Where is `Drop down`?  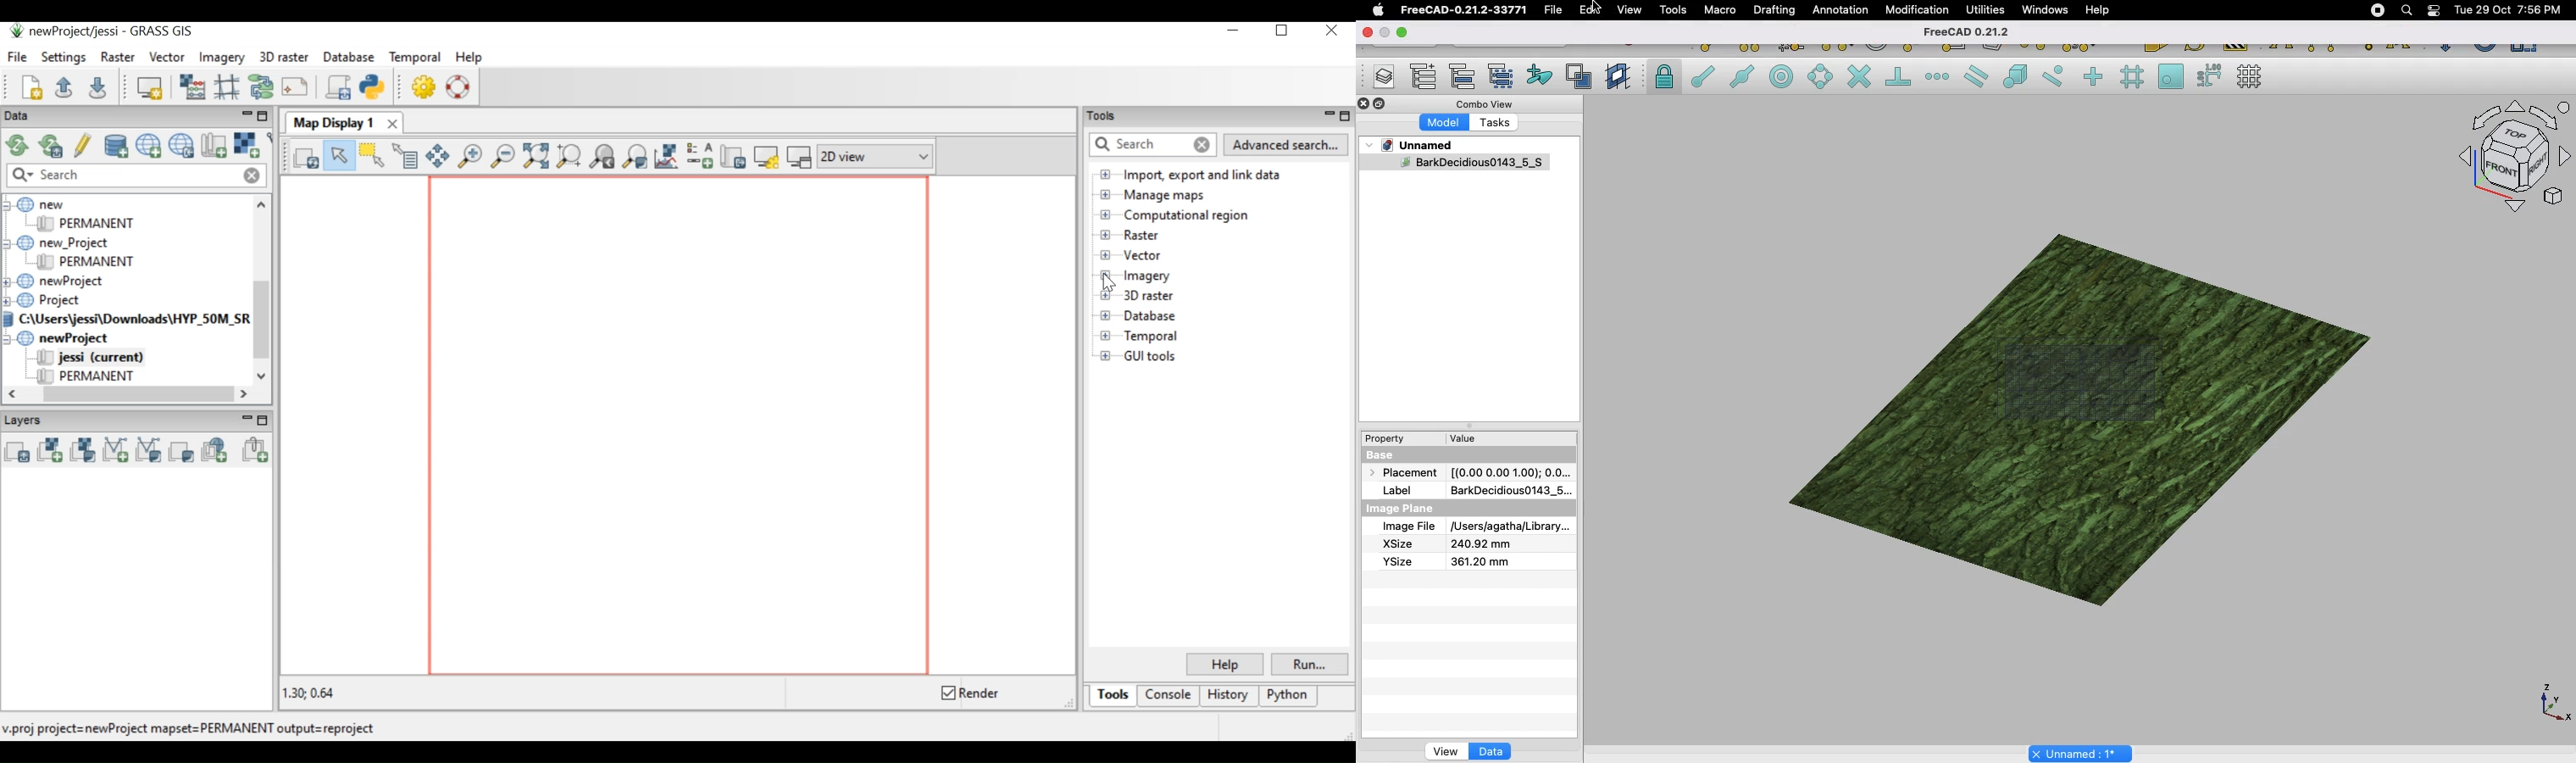
Drop down is located at coordinates (1370, 145).